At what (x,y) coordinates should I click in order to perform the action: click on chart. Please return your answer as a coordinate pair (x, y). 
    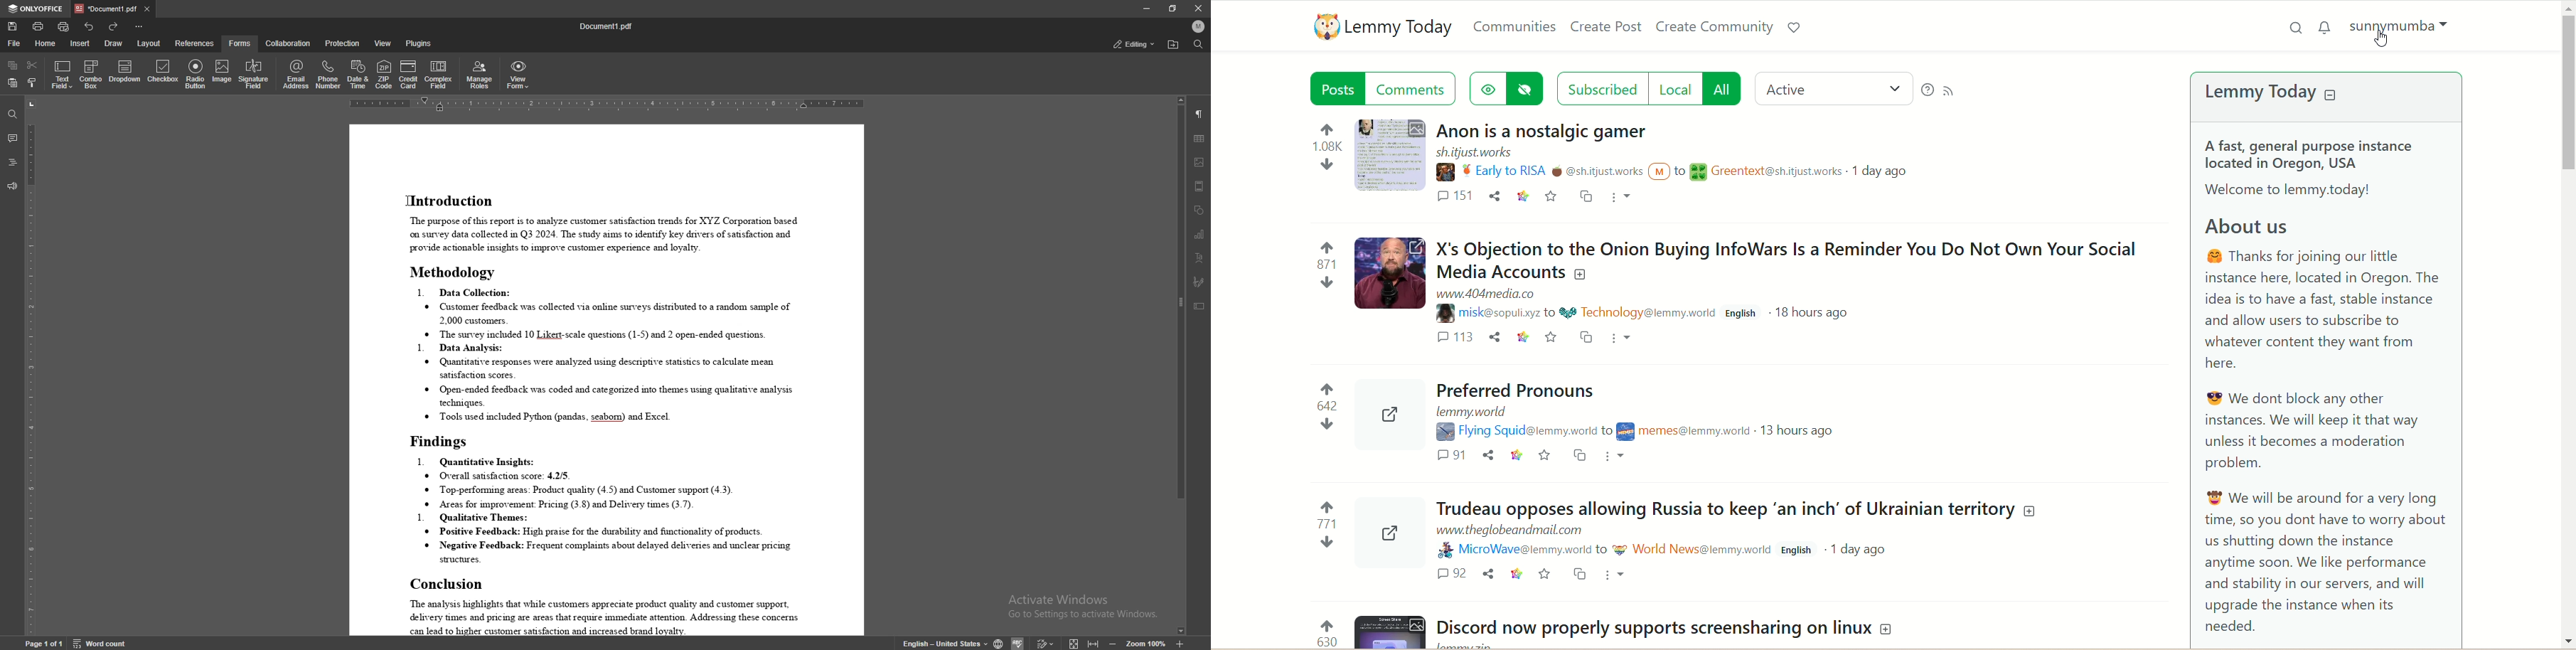
    Looking at the image, I should click on (1201, 233).